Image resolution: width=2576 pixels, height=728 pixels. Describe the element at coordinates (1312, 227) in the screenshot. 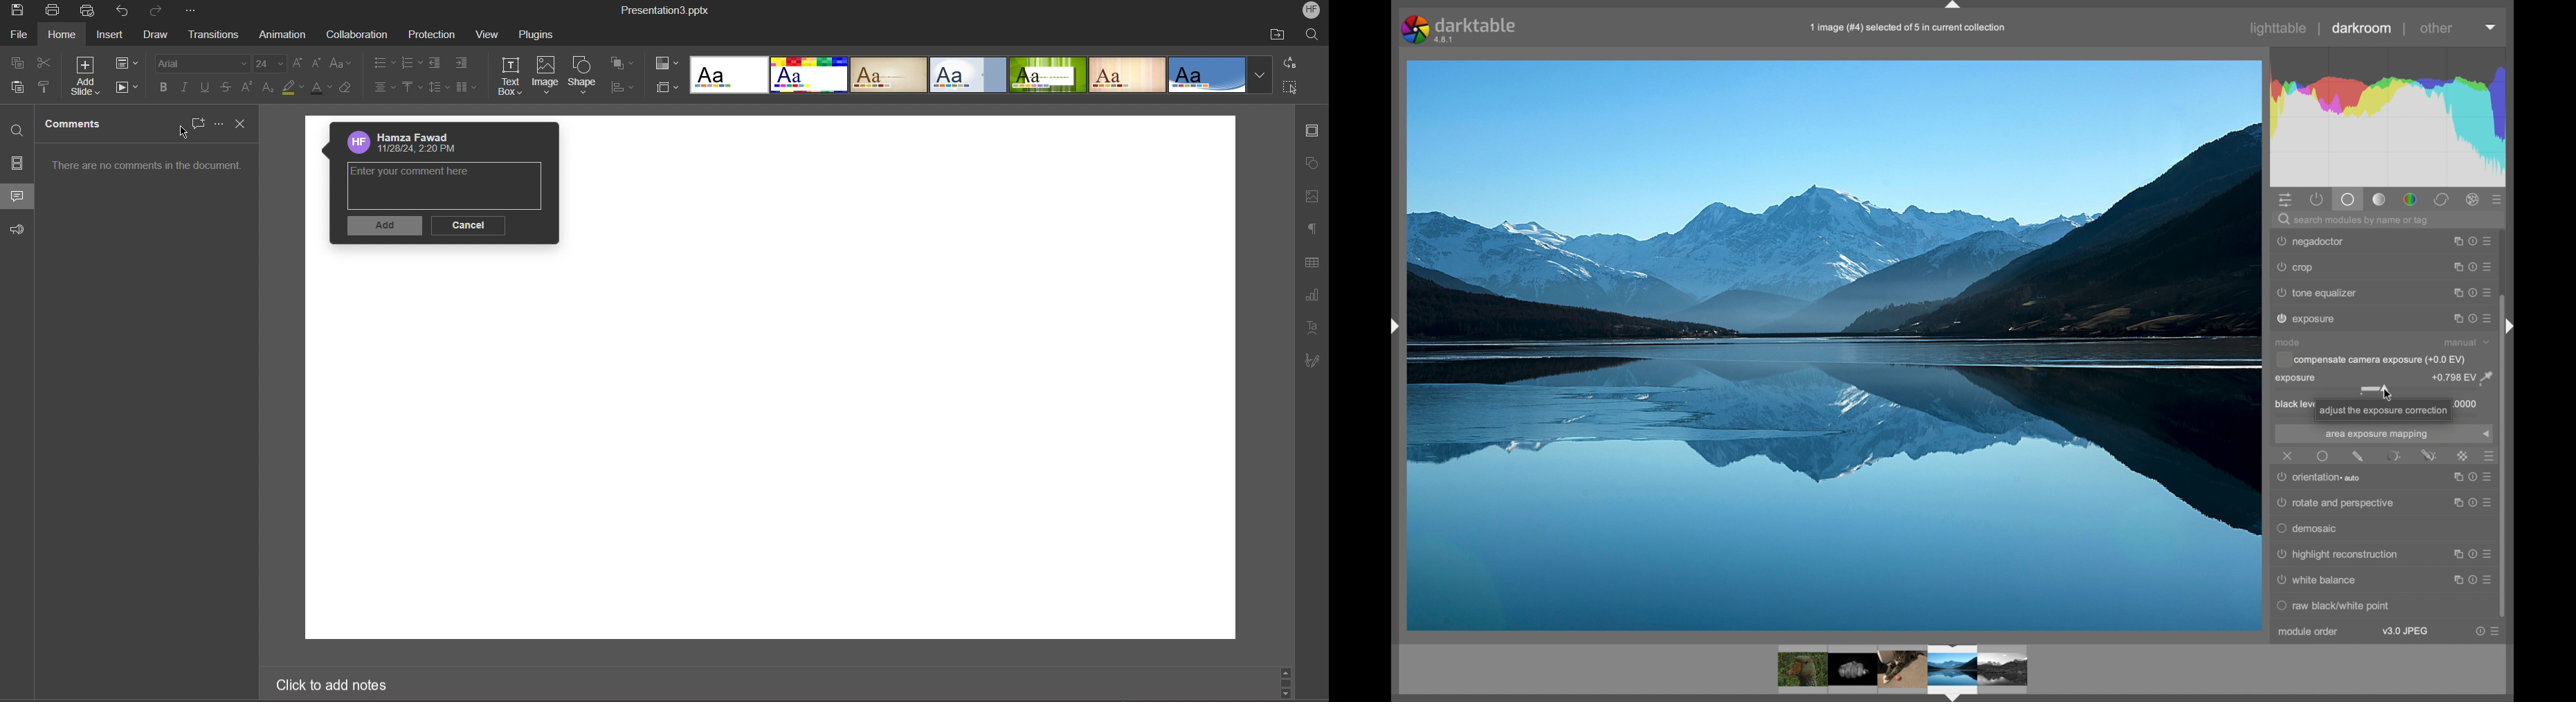

I see `Paragraph Settings` at that location.